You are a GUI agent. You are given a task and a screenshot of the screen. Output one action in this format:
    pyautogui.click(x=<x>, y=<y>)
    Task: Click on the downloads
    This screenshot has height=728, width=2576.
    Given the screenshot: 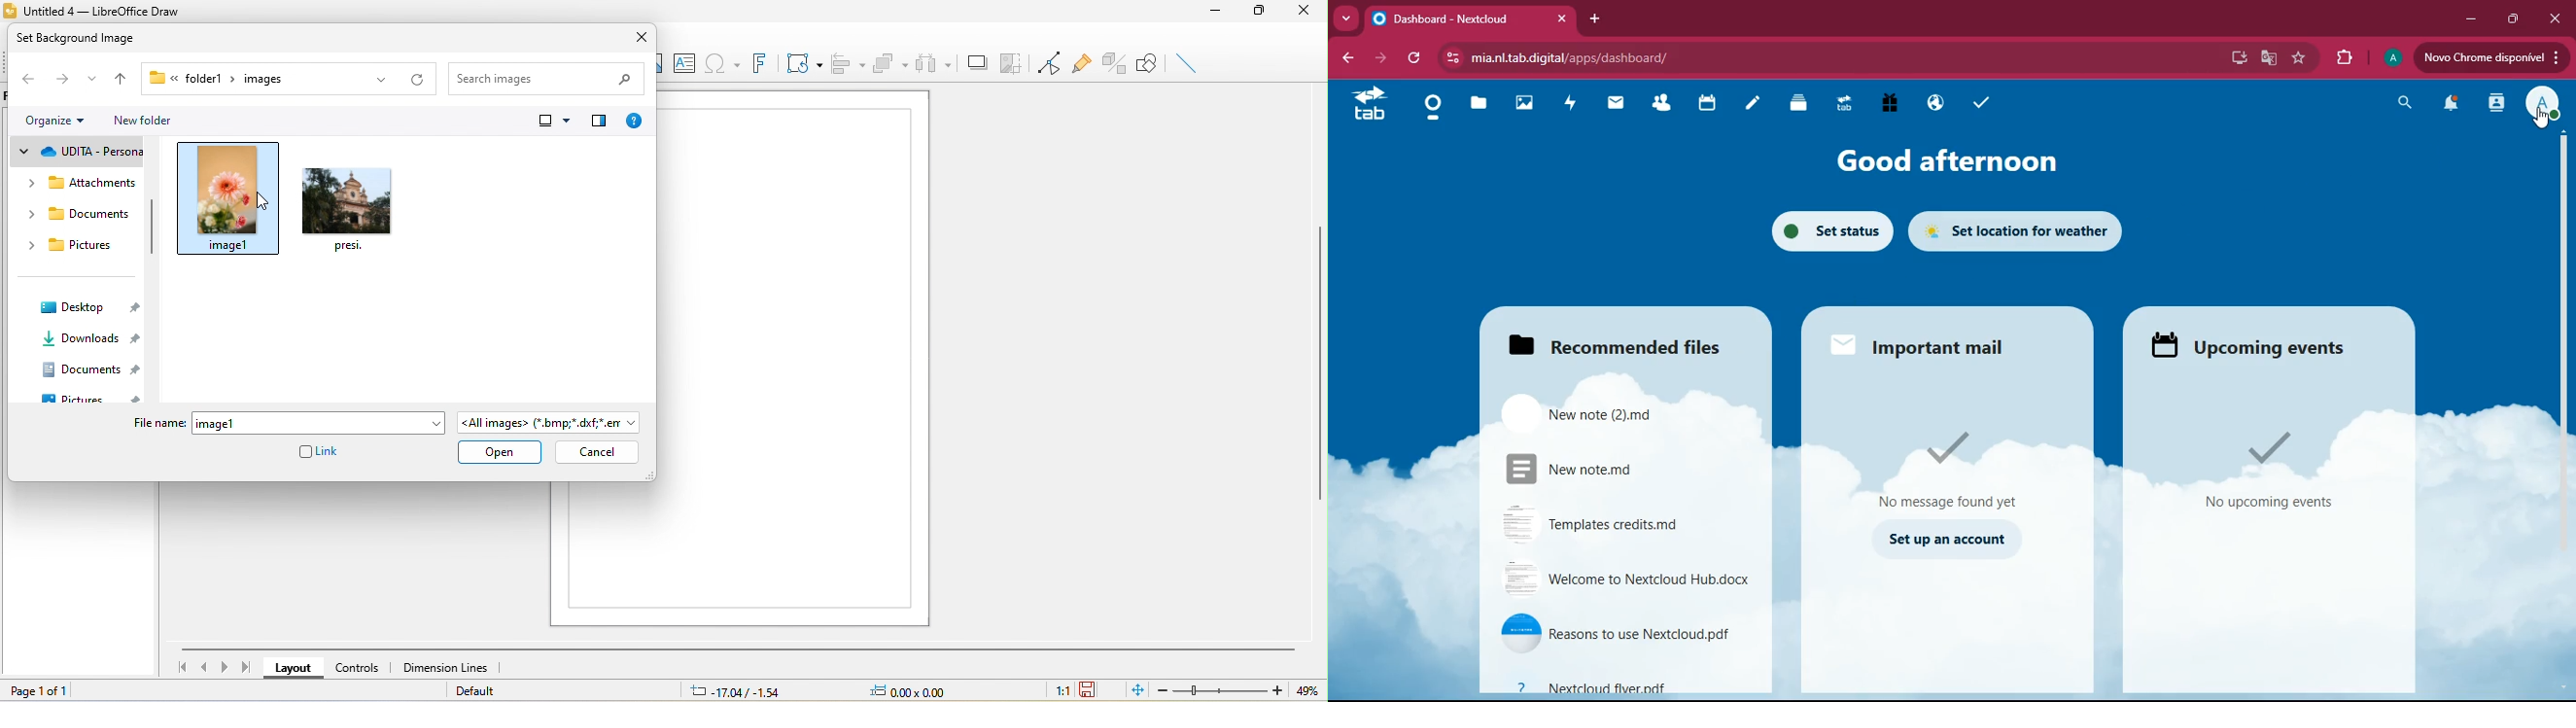 What is the action you would take?
    pyautogui.click(x=91, y=338)
    